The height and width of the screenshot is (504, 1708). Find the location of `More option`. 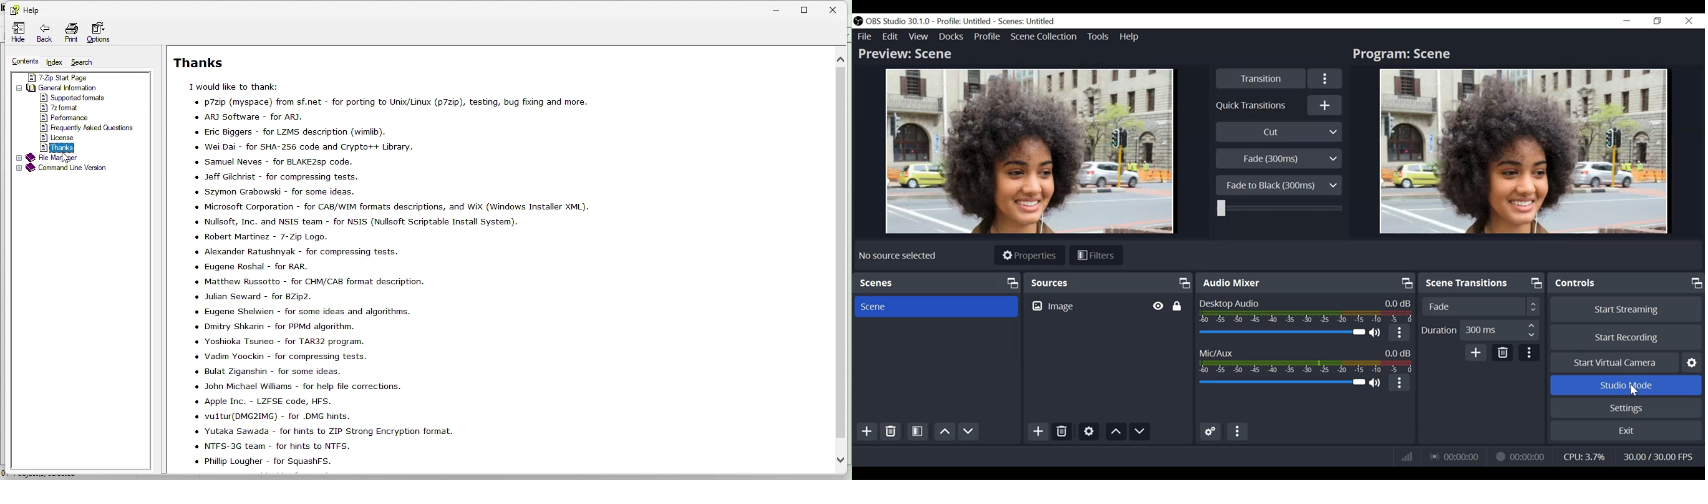

More option is located at coordinates (1401, 334).